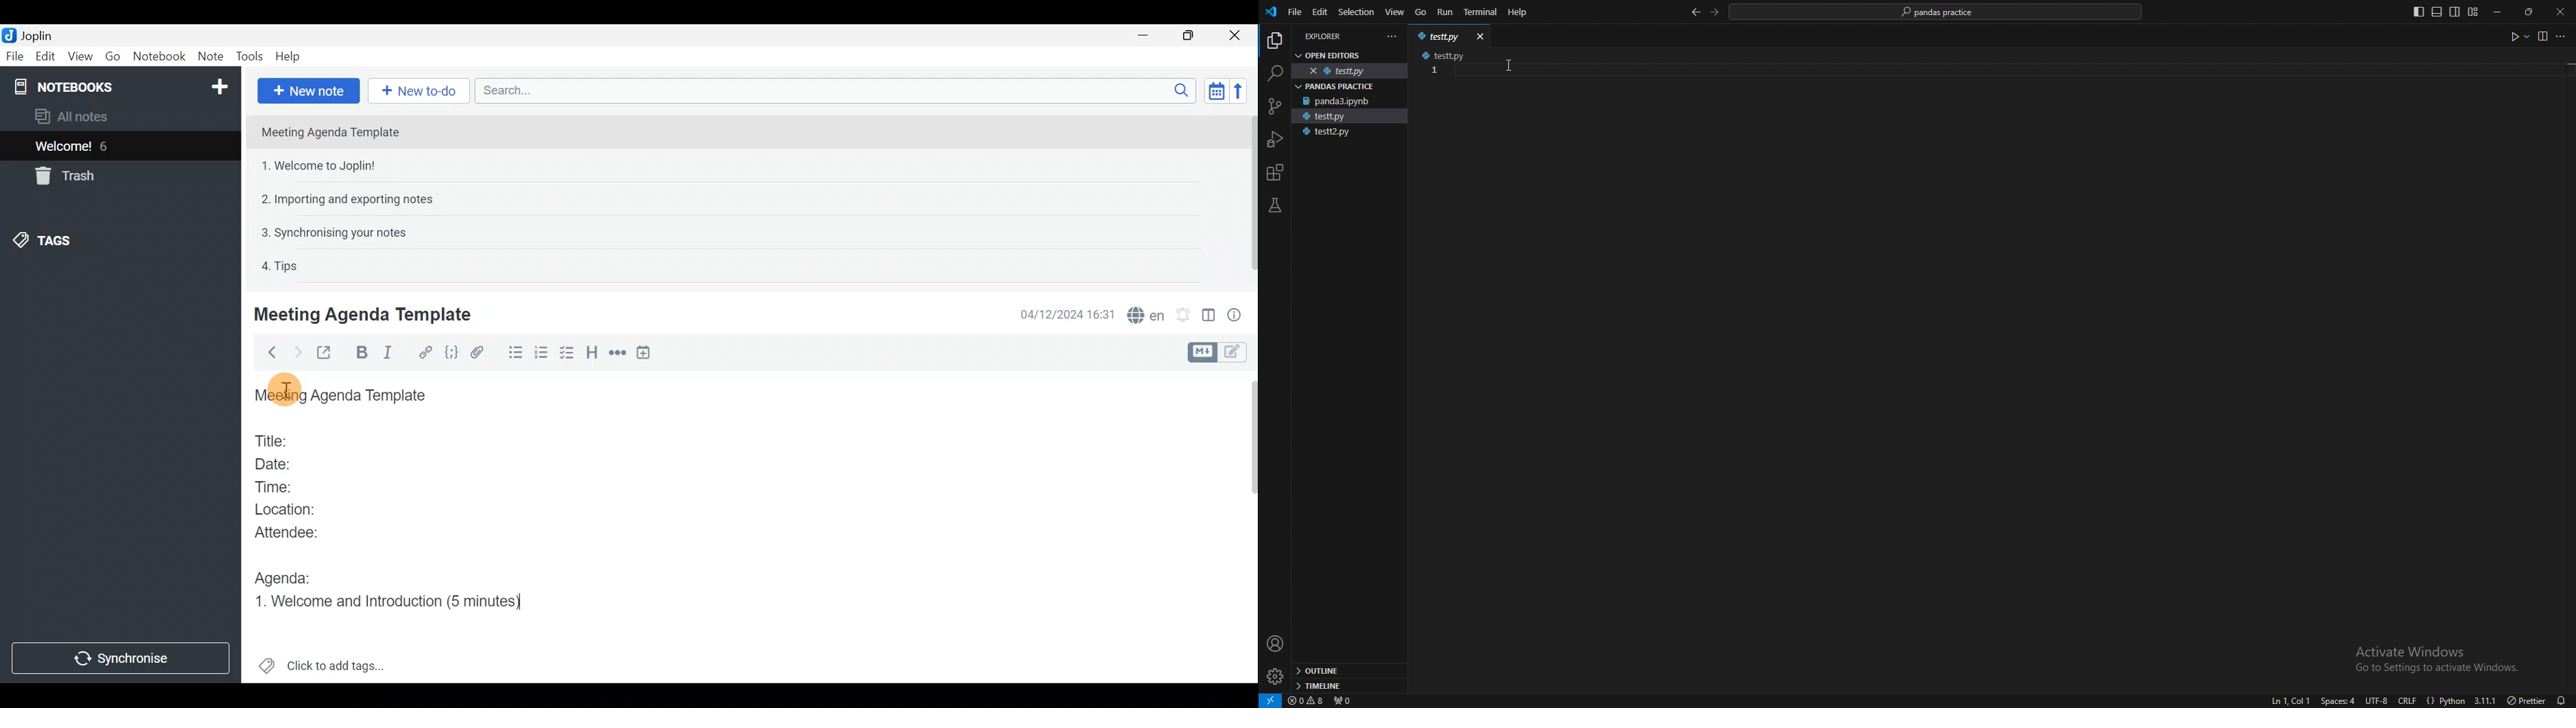 The image size is (2576, 728). I want to click on 6, so click(108, 146).